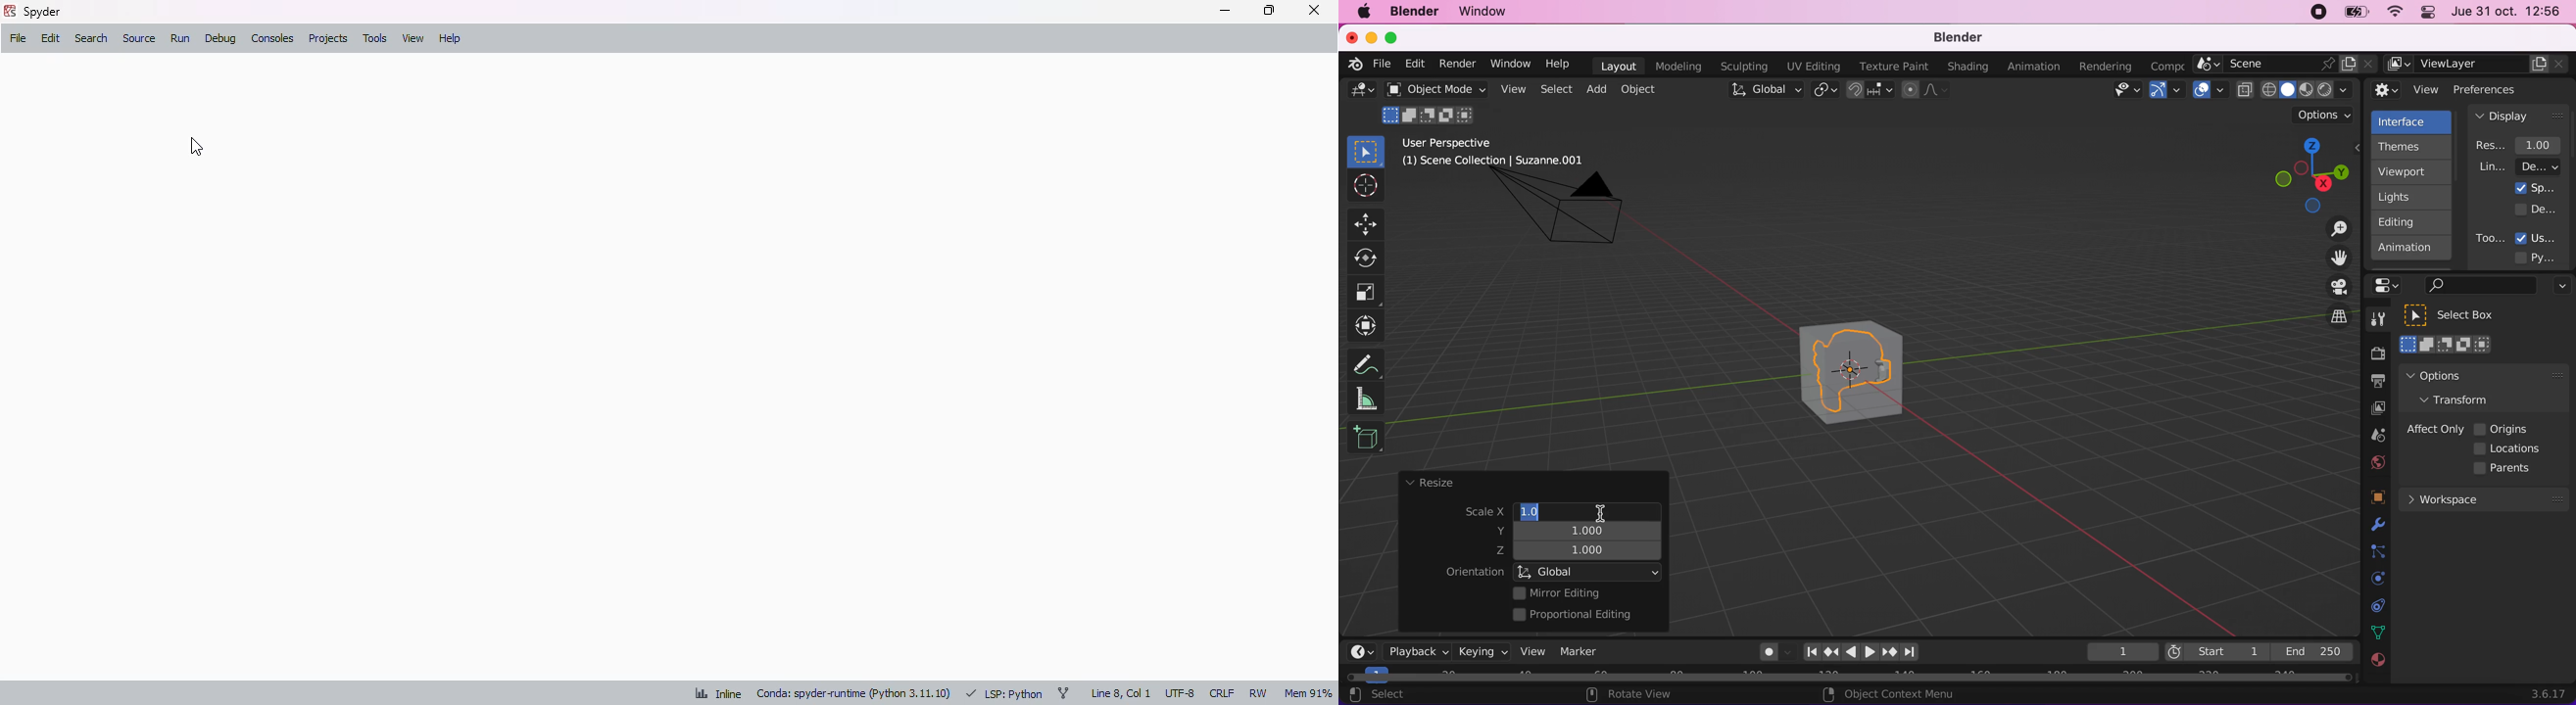  Describe the element at coordinates (2372, 410) in the screenshot. I see `view layer` at that location.